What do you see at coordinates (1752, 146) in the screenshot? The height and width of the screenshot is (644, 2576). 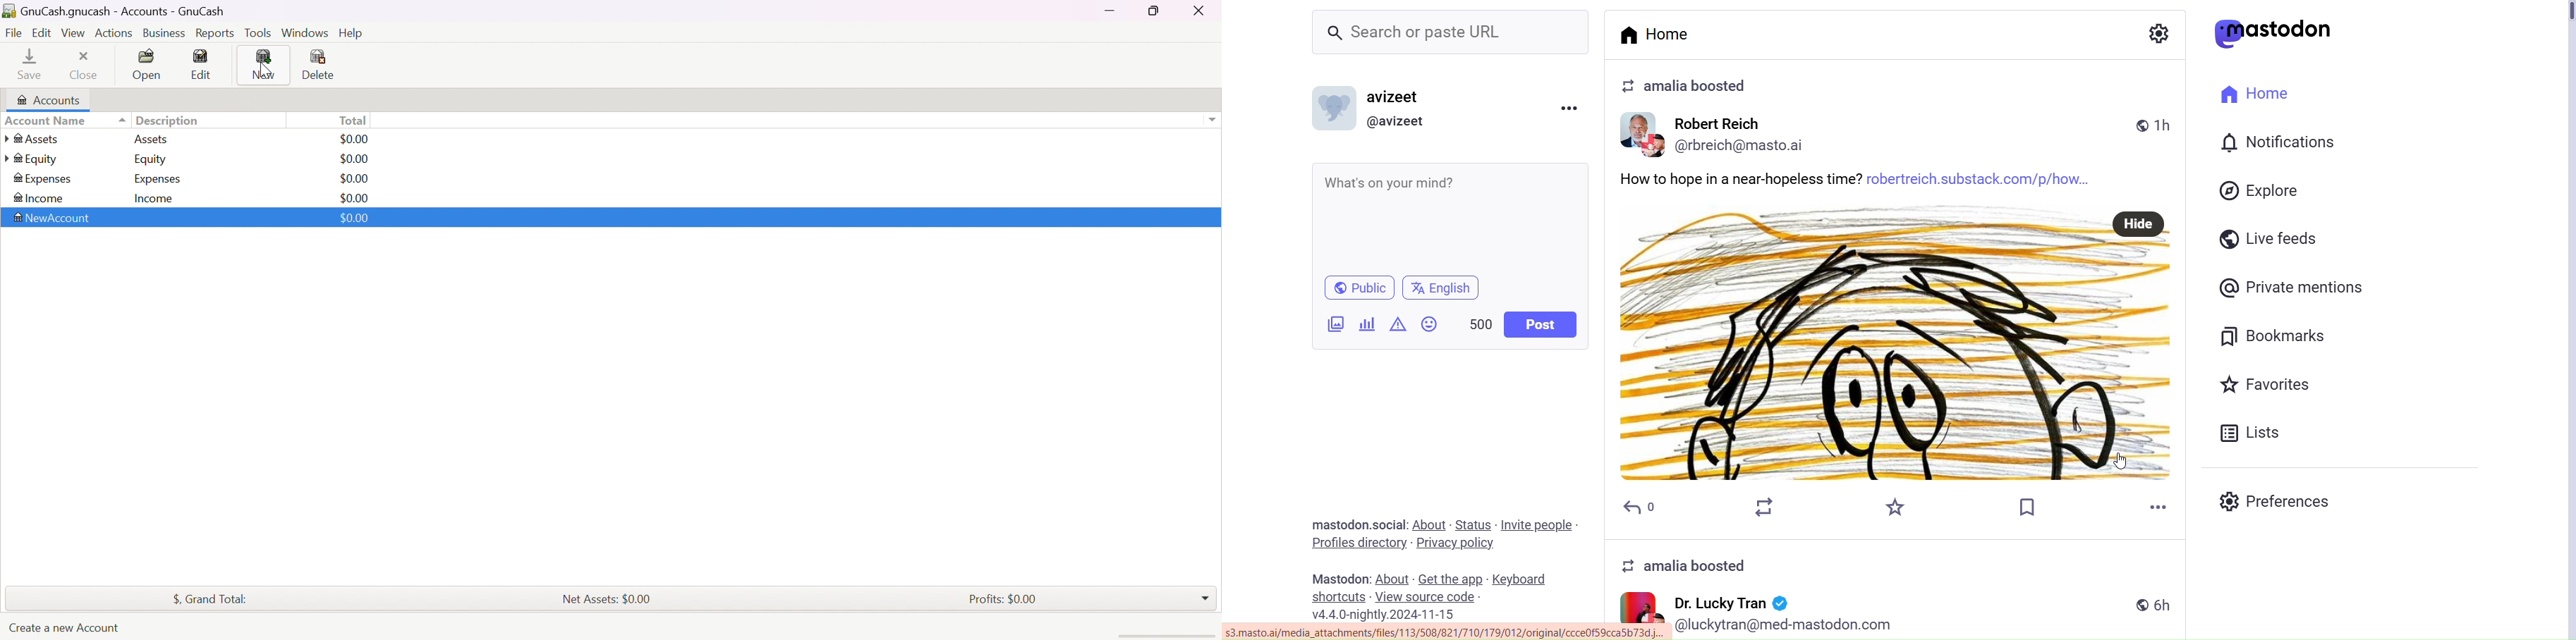 I see `user id` at bounding box center [1752, 146].